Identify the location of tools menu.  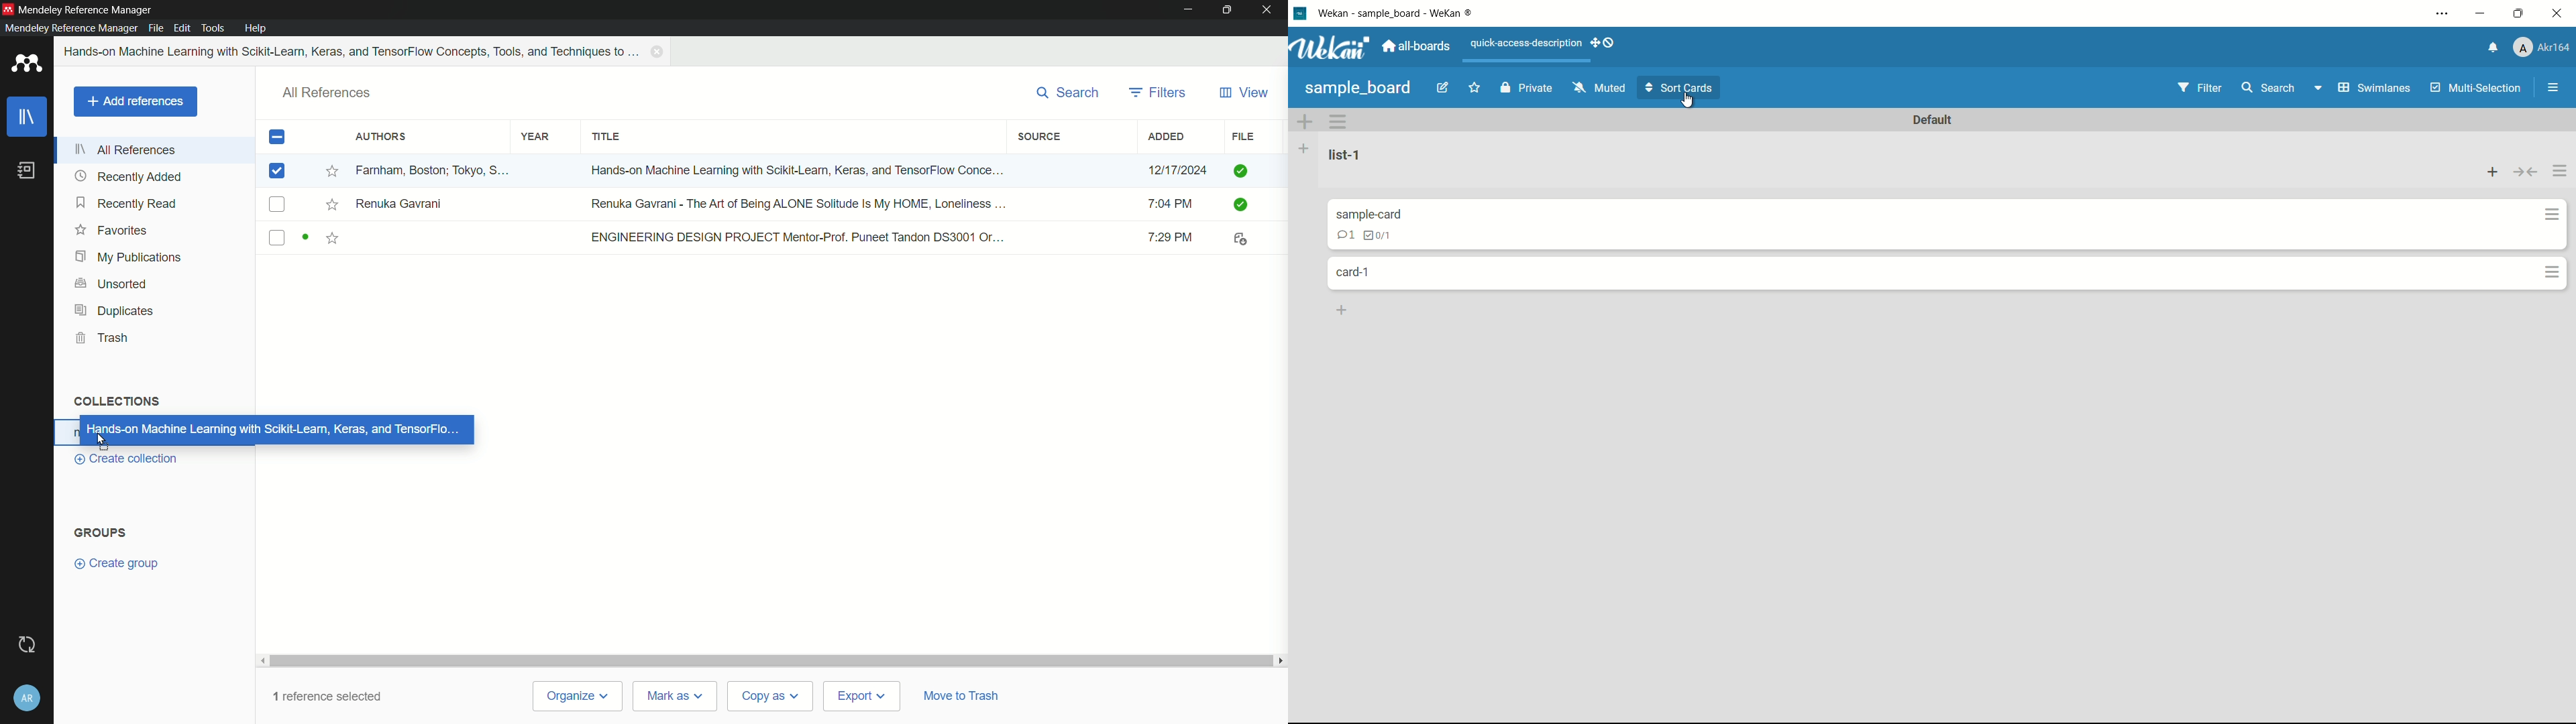
(212, 29).